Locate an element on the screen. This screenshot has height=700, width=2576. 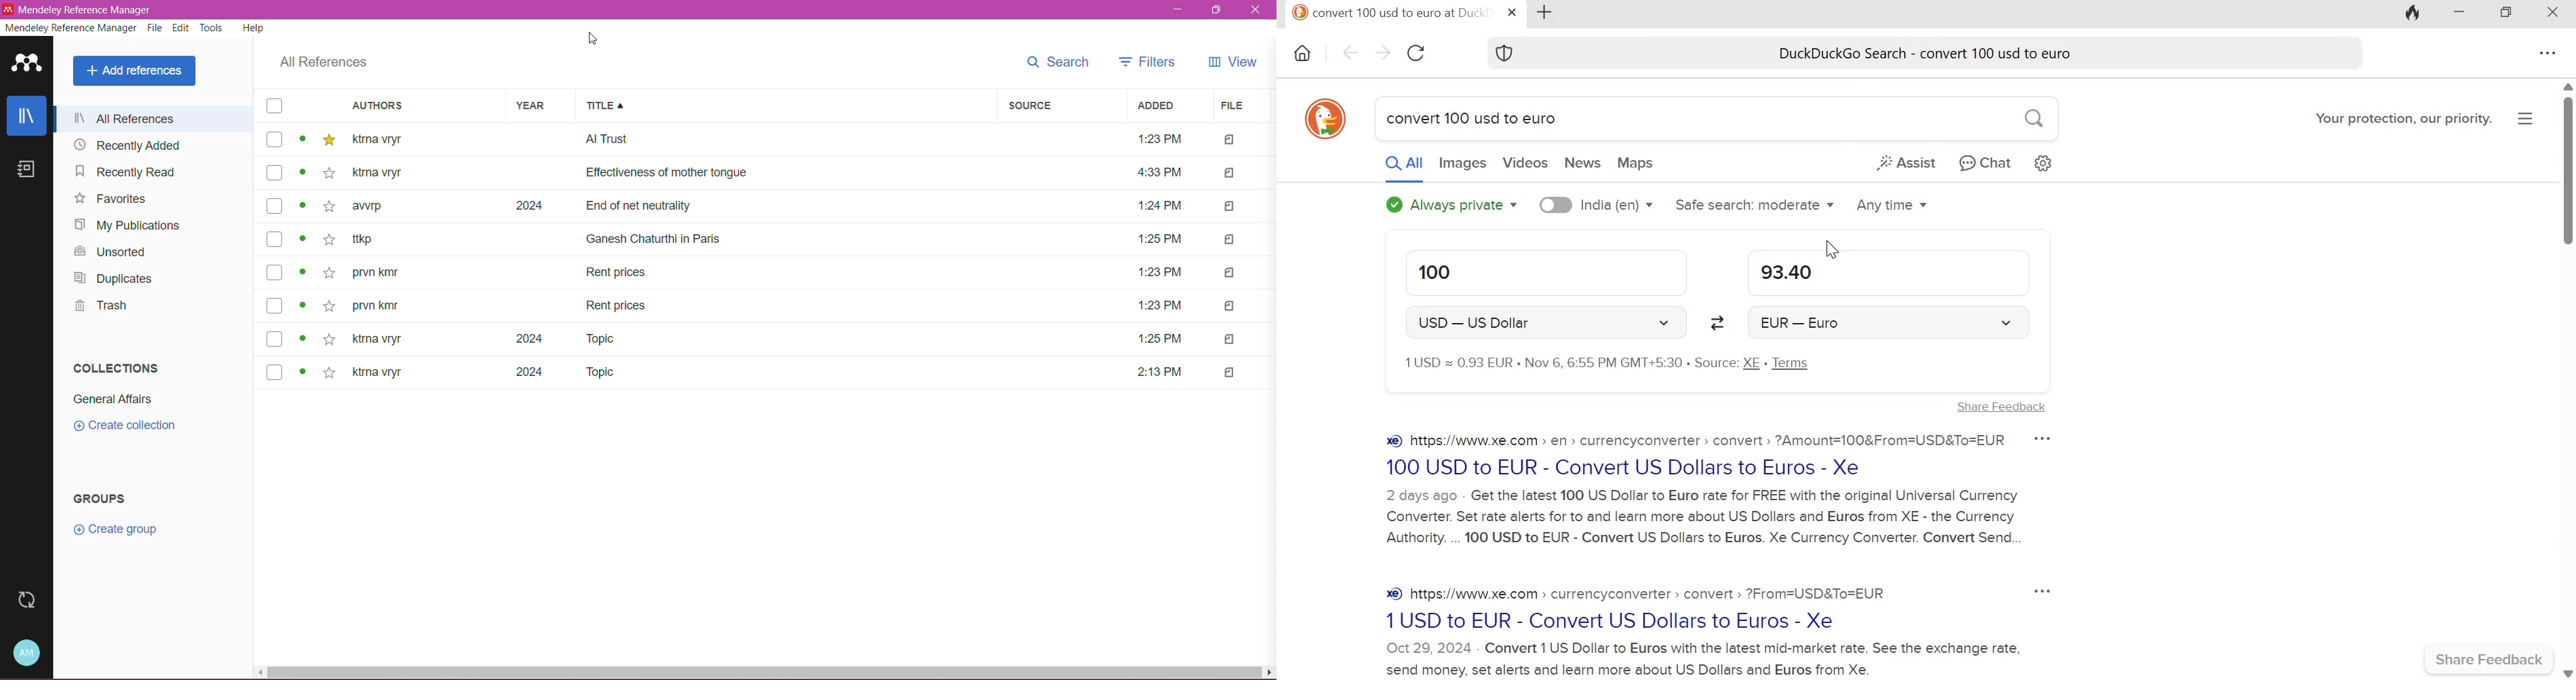
Home is located at coordinates (1304, 50).